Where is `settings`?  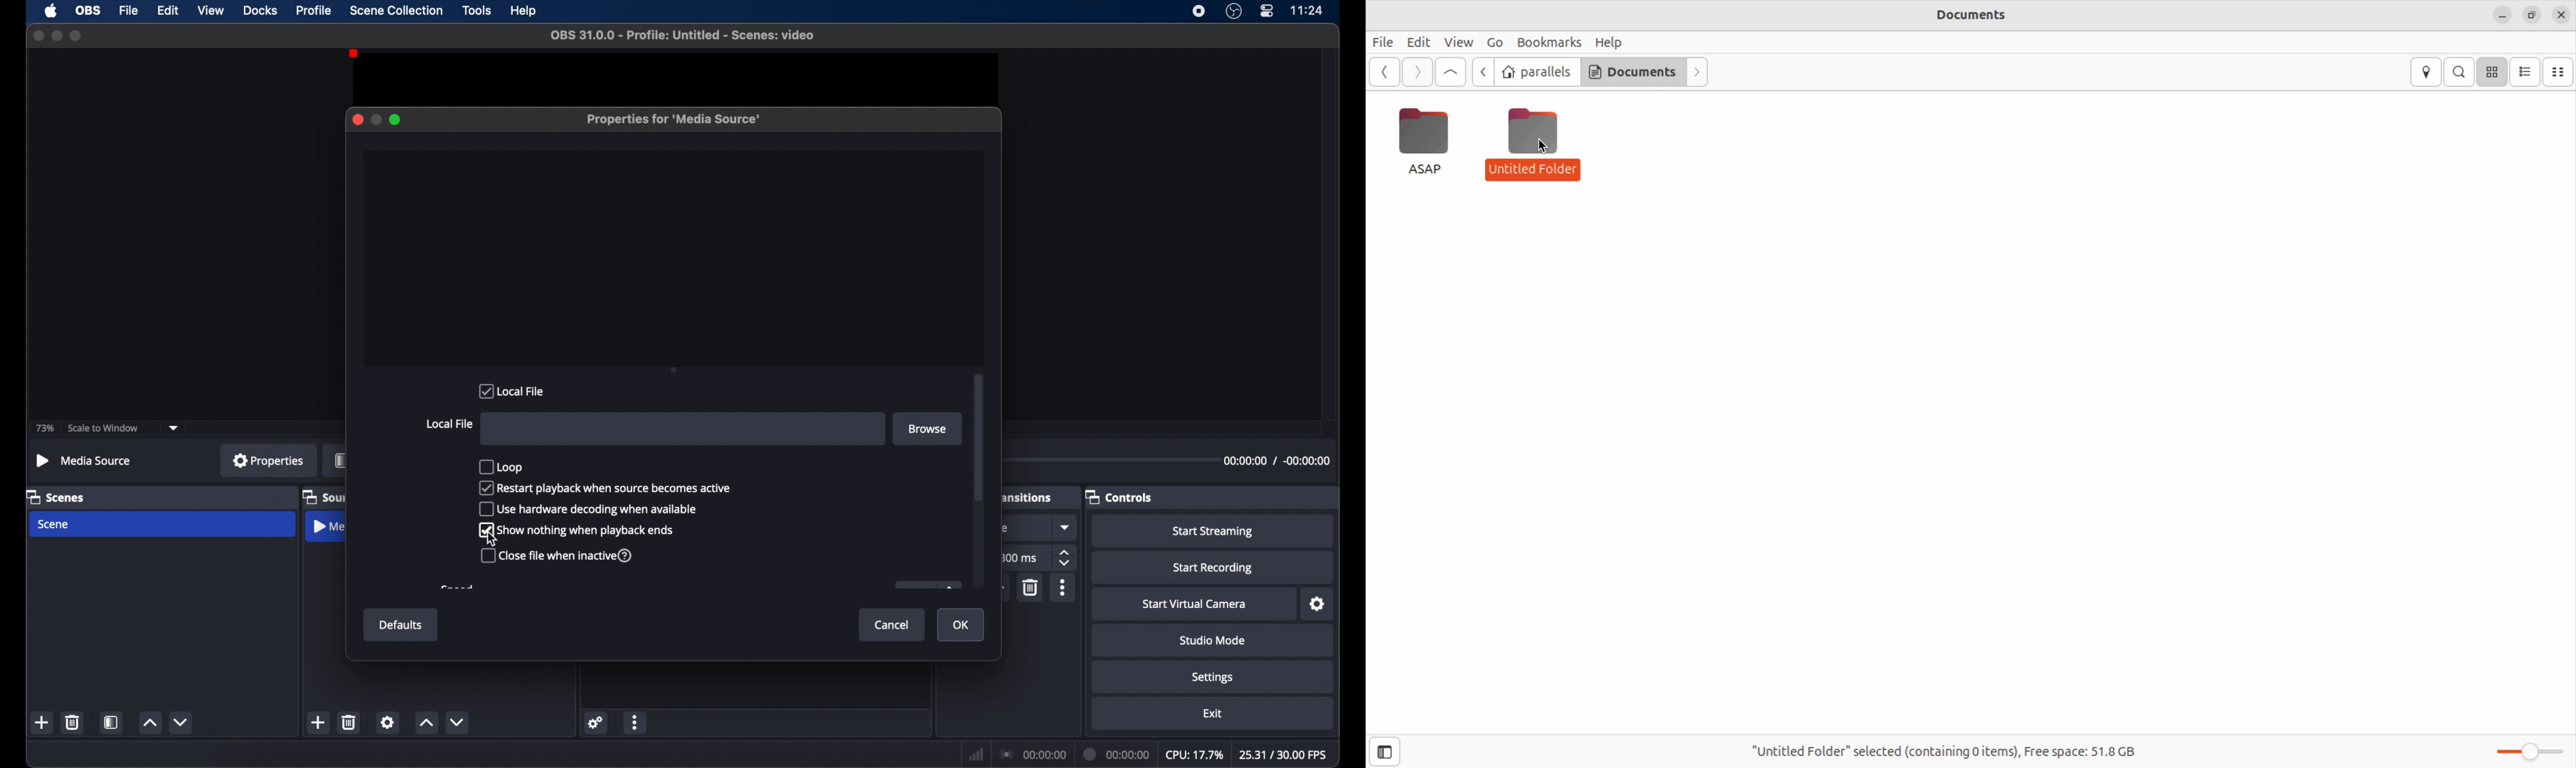 settings is located at coordinates (596, 722).